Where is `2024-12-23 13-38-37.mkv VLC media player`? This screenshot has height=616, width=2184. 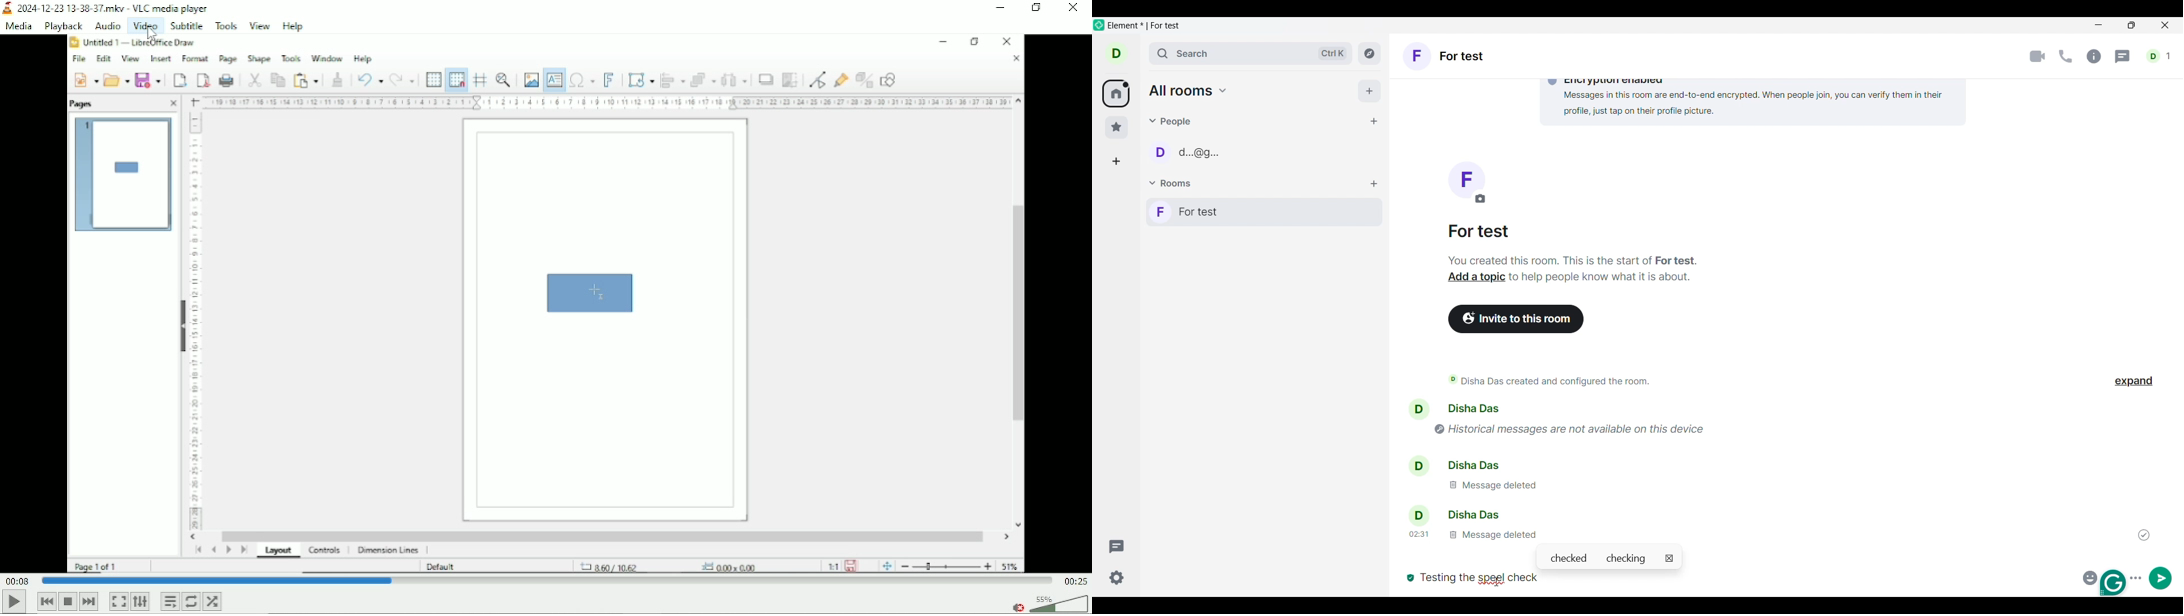 2024-12-23 13-38-37.mkv VLC media player is located at coordinates (112, 7).